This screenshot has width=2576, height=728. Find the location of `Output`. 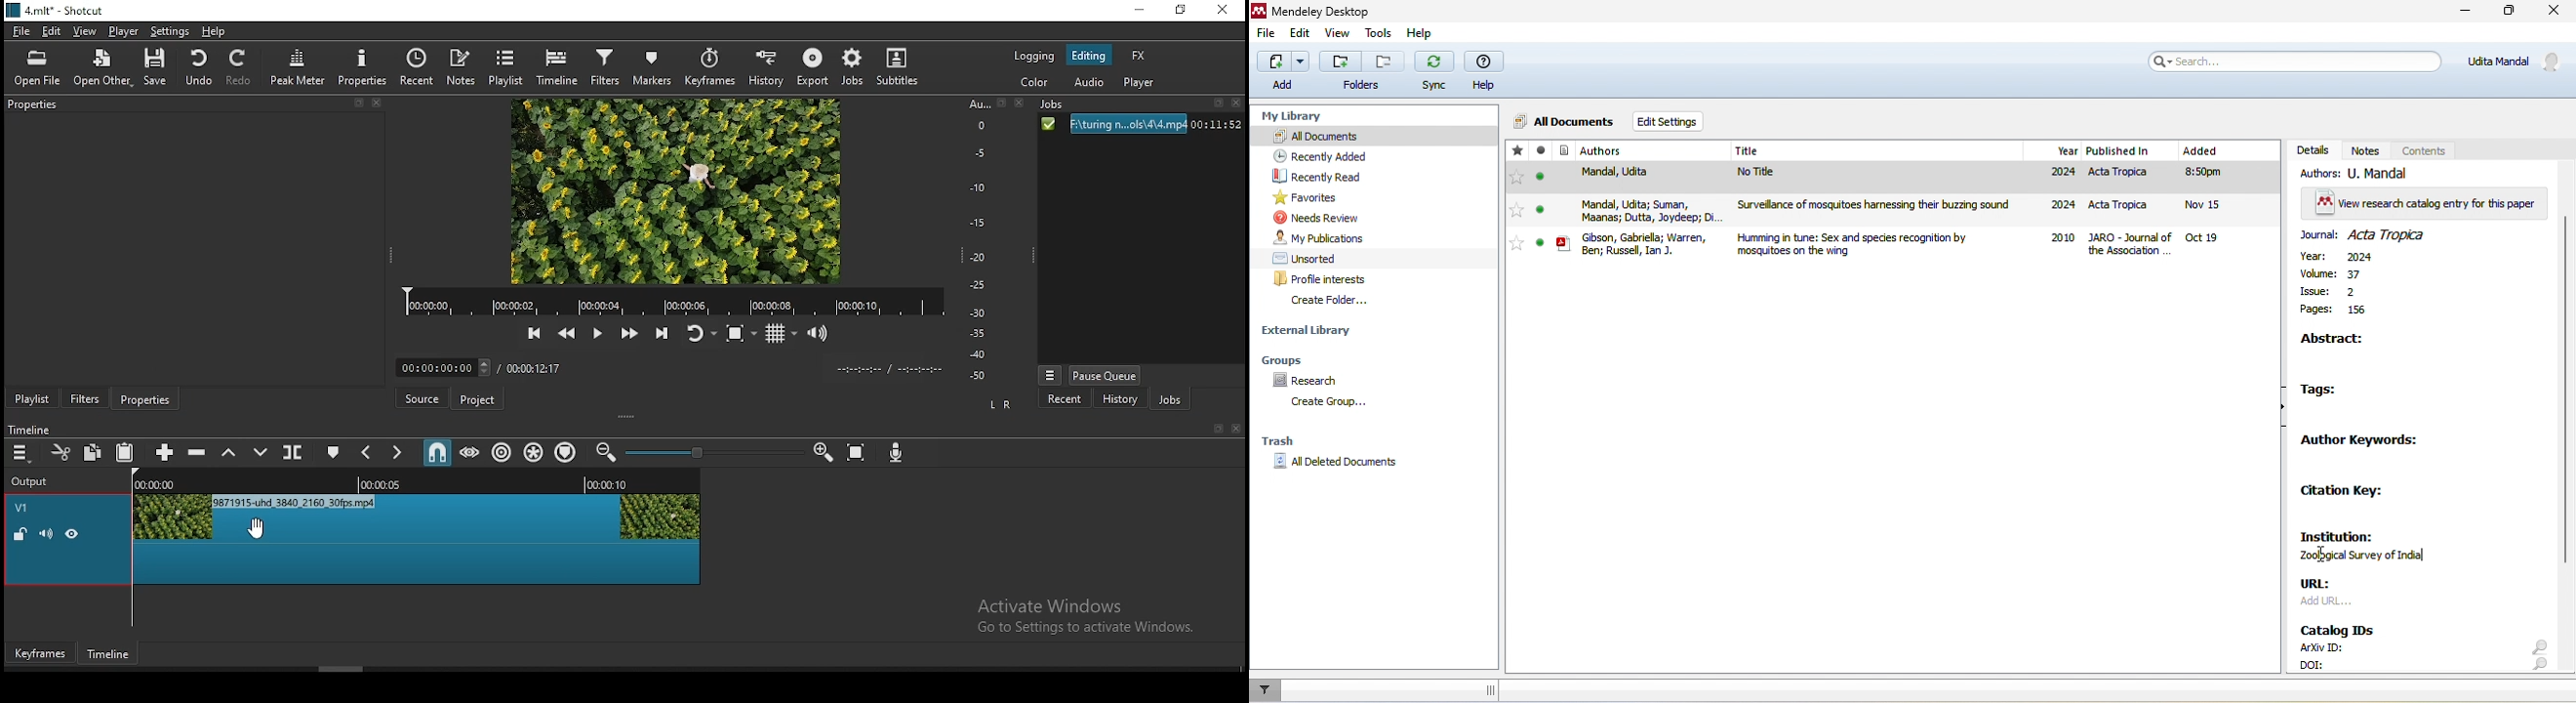

Output is located at coordinates (30, 480).